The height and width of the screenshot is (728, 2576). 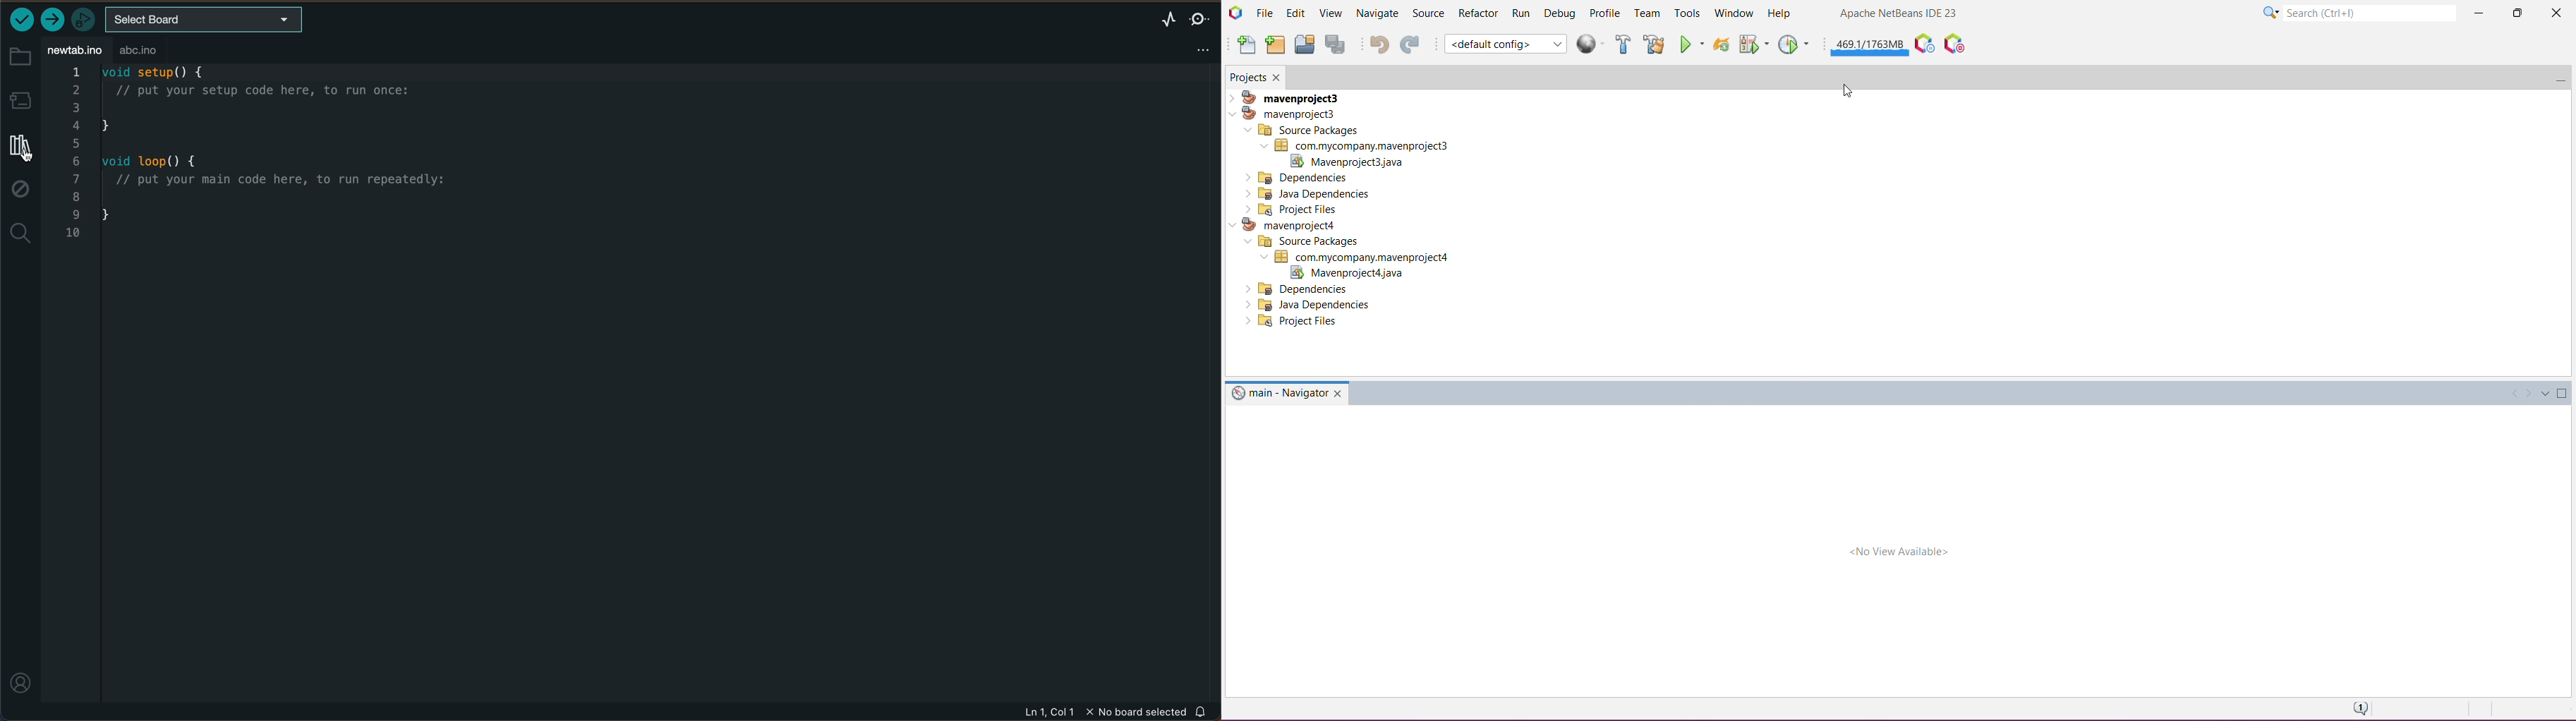 I want to click on Save All, so click(x=1336, y=44).